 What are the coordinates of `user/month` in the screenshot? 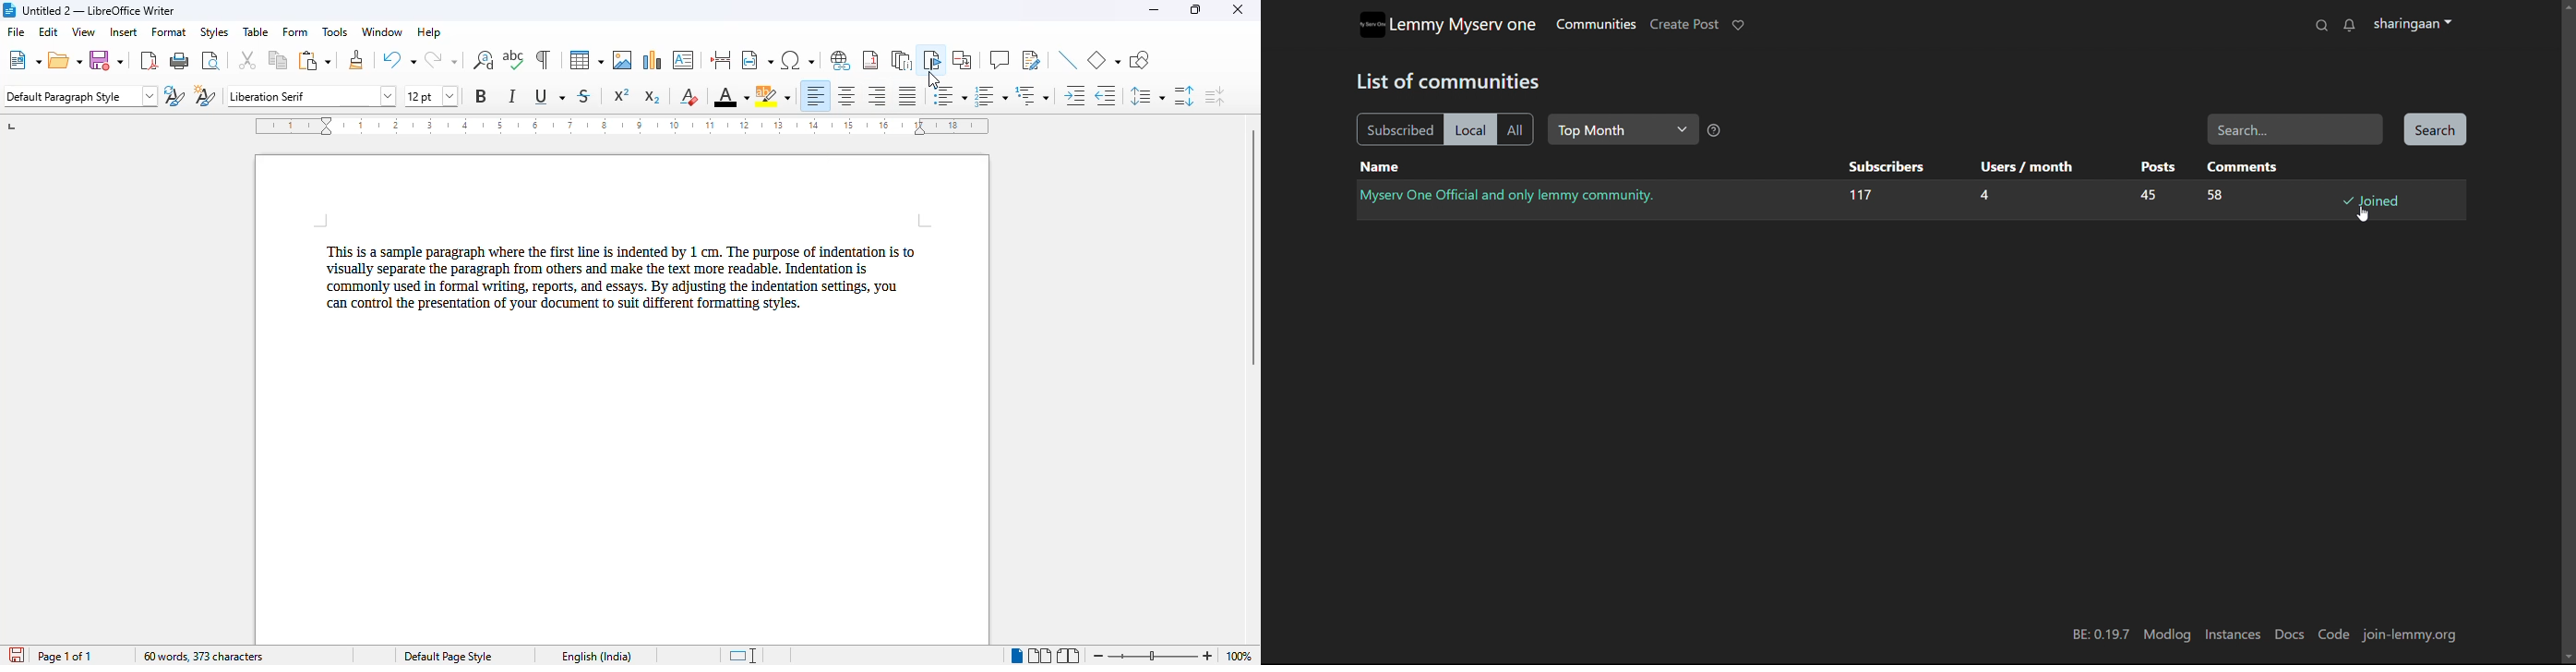 It's located at (2023, 167).